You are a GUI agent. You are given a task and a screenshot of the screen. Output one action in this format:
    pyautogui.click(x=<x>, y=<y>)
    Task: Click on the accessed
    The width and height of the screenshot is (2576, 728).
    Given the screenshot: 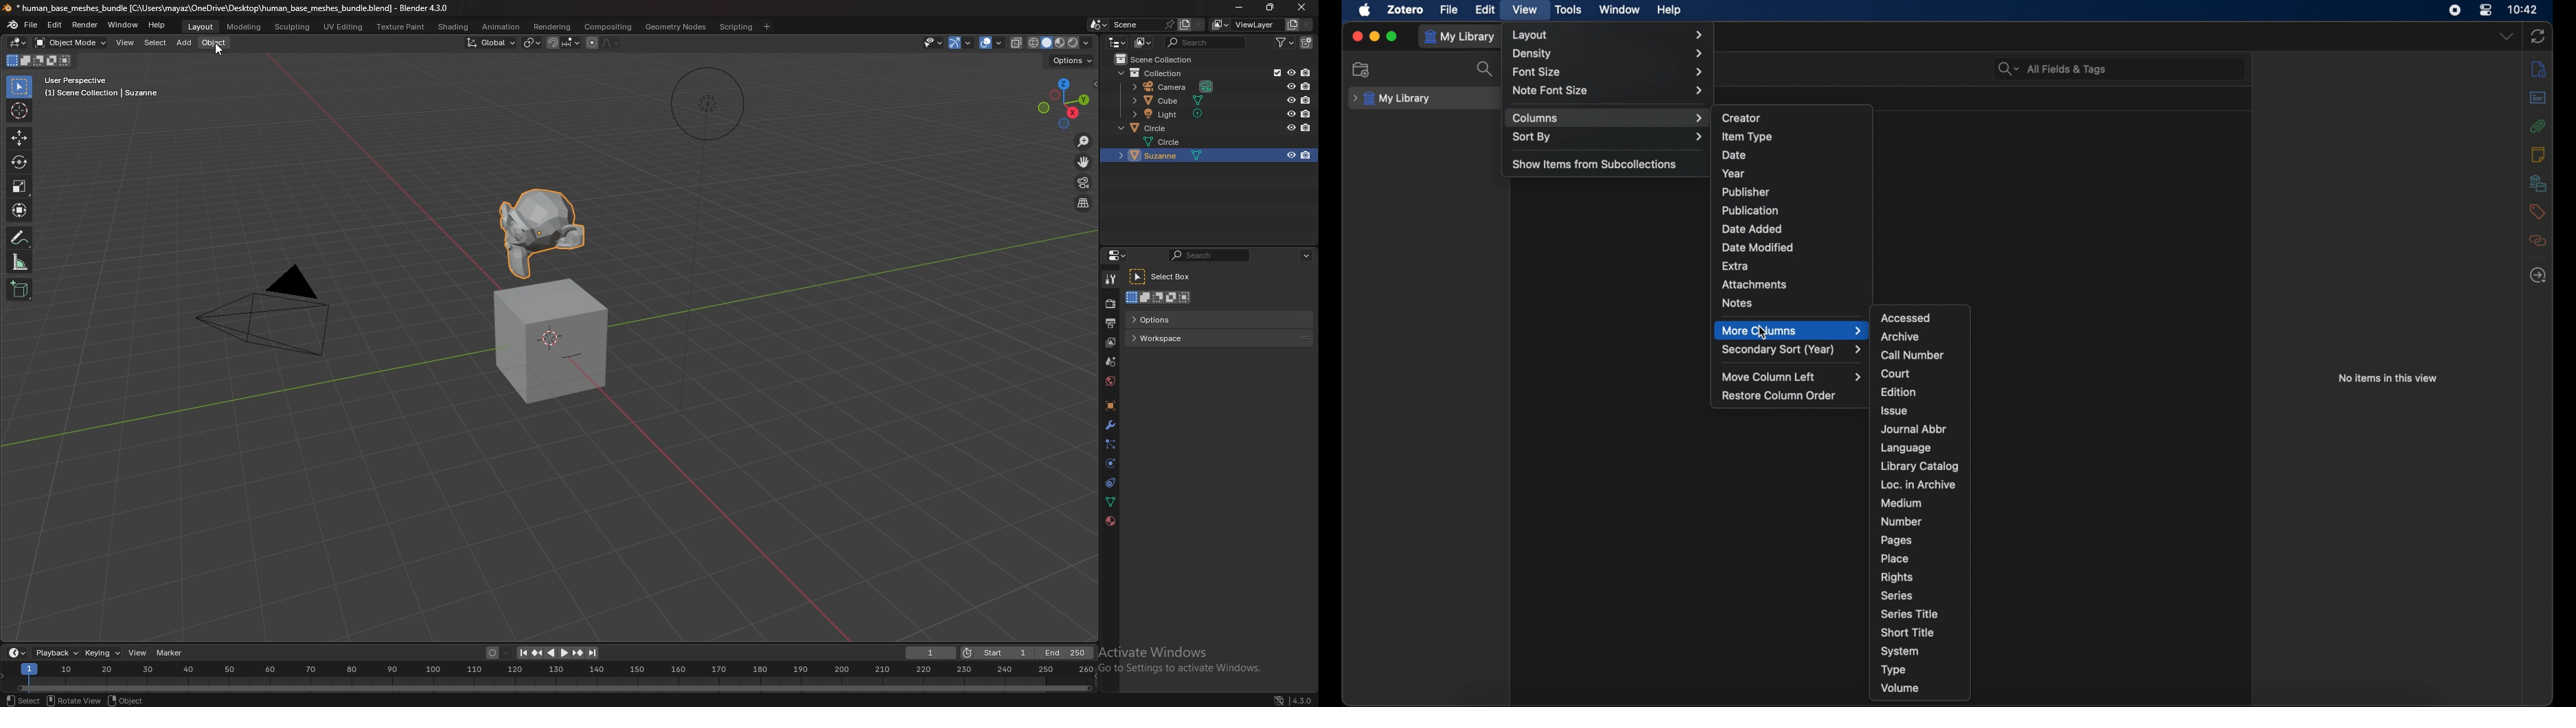 What is the action you would take?
    pyautogui.click(x=1907, y=317)
    